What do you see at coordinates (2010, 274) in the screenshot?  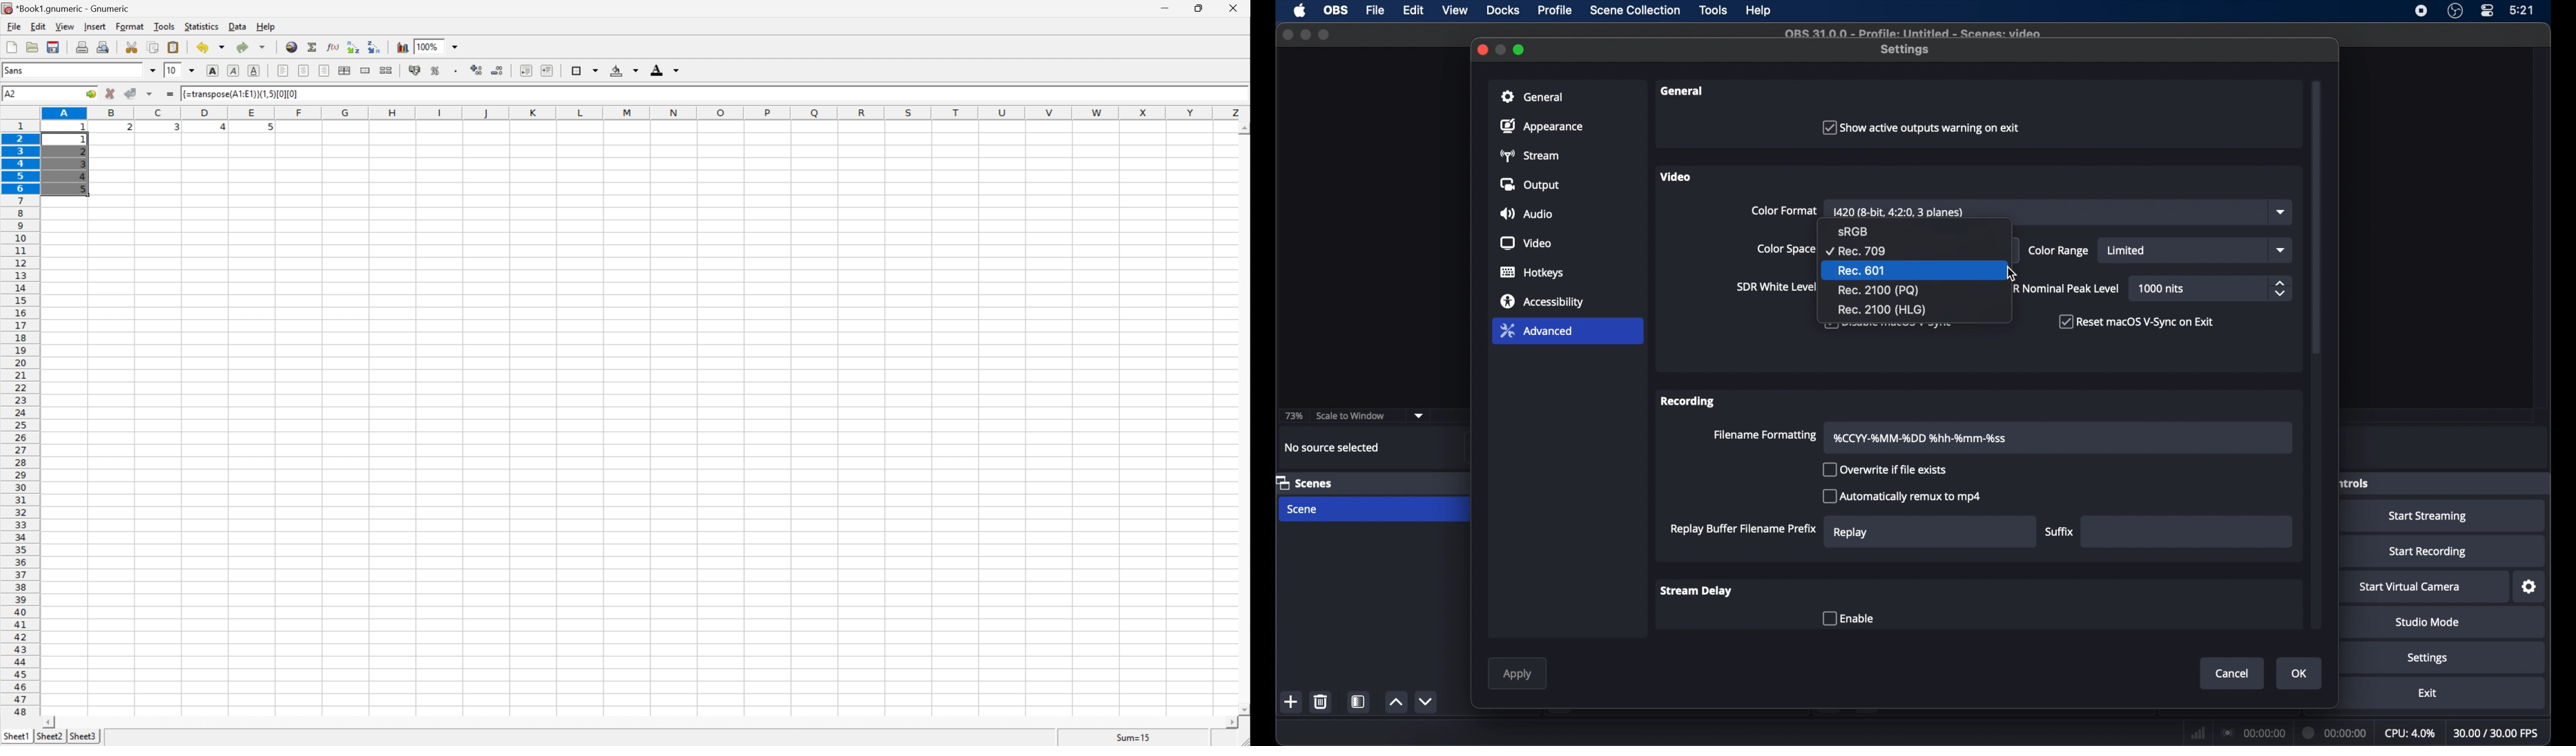 I see `cursor` at bounding box center [2010, 274].